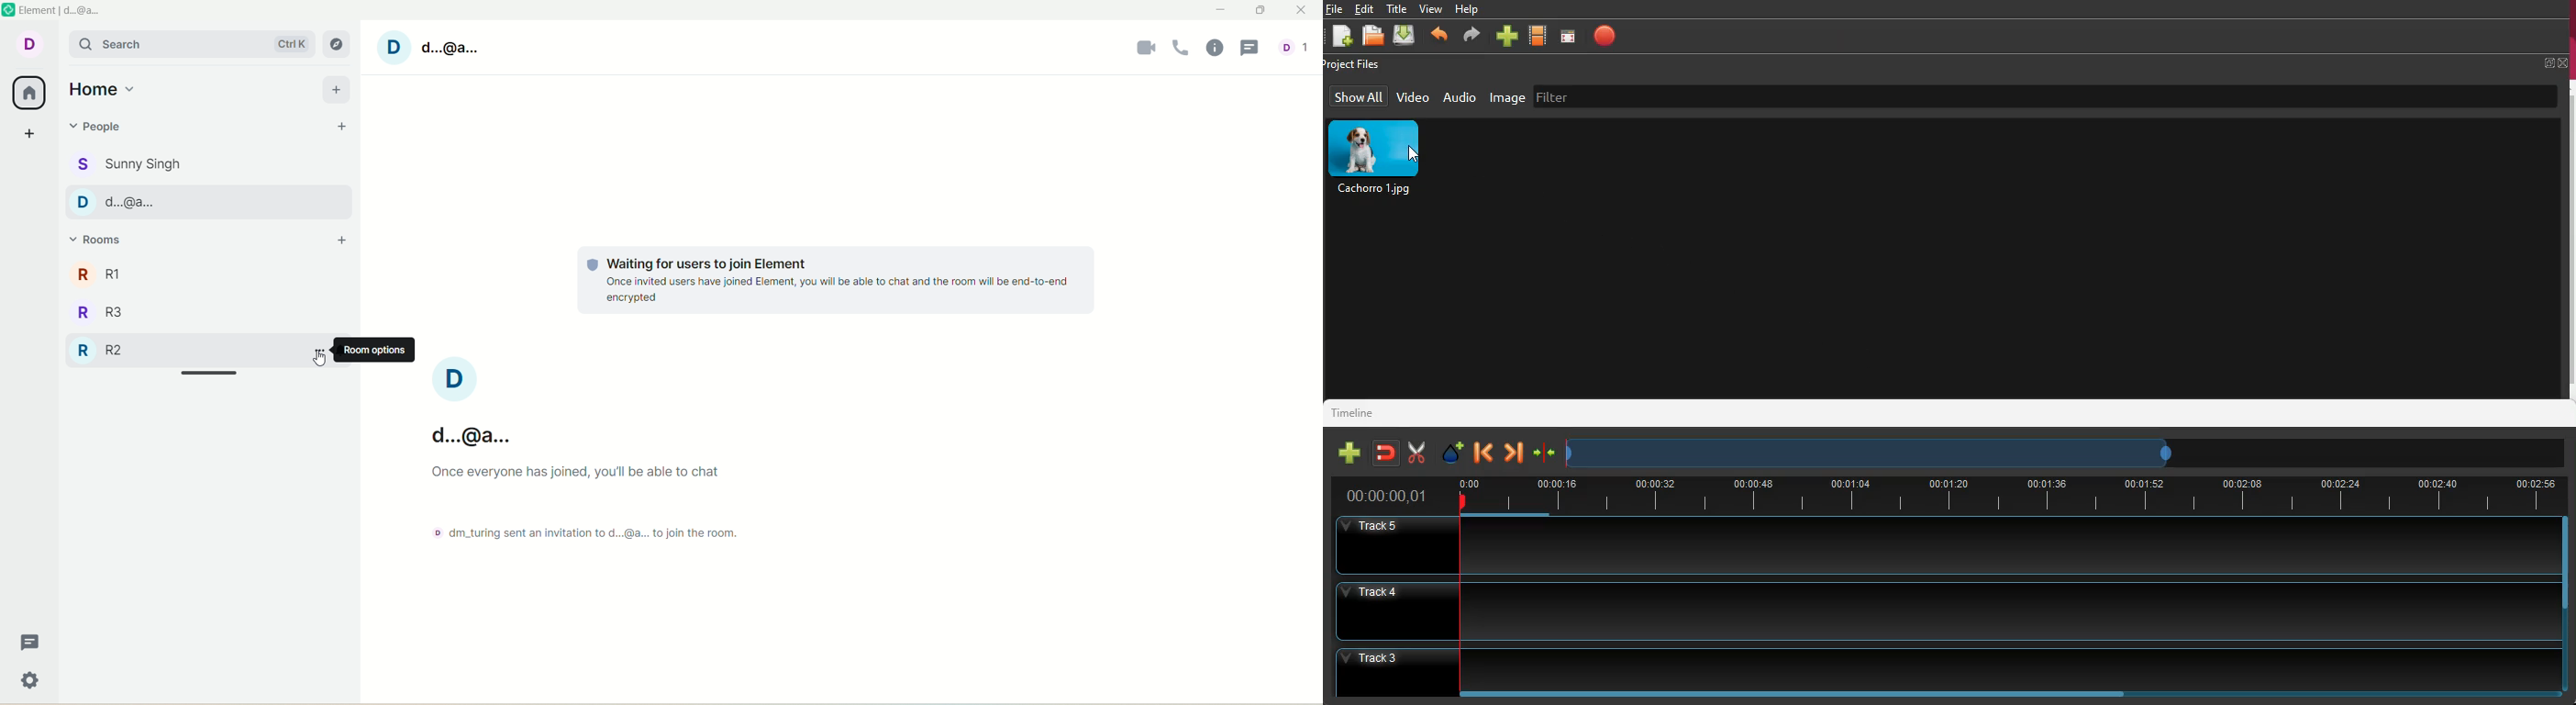 This screenshot has width=2576, height=728. Describe the element at coordinates (1218, 49) in the screenshot. I see `room info` at that location.